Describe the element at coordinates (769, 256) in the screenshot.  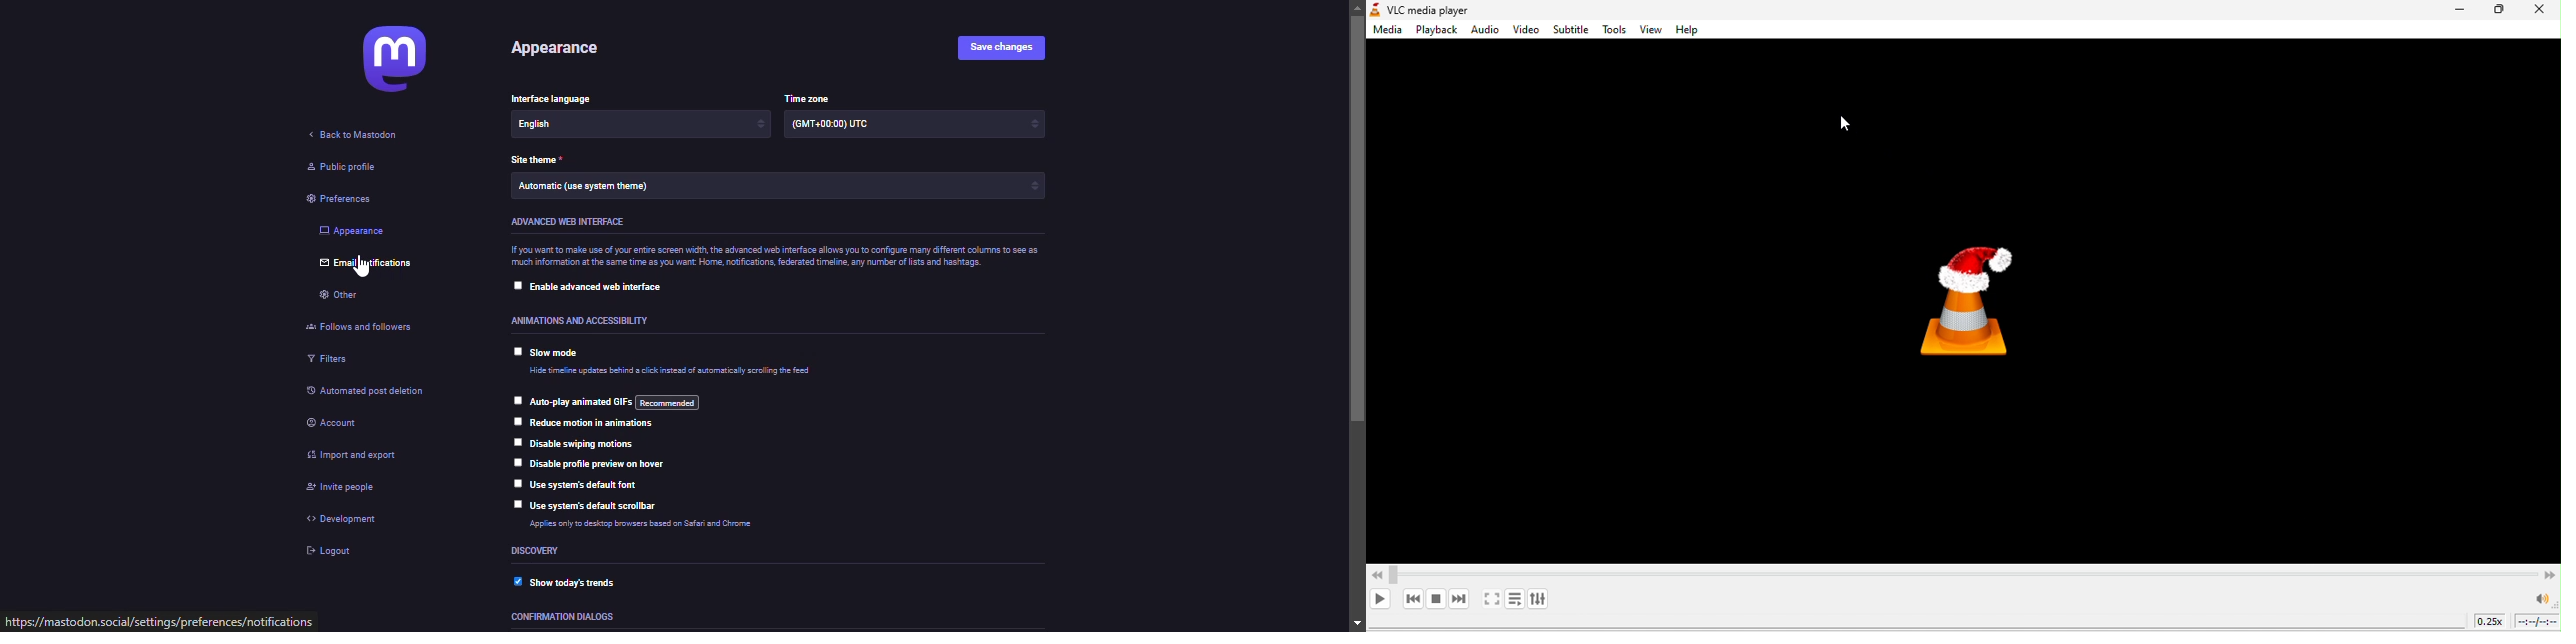
I see `info` at that location.